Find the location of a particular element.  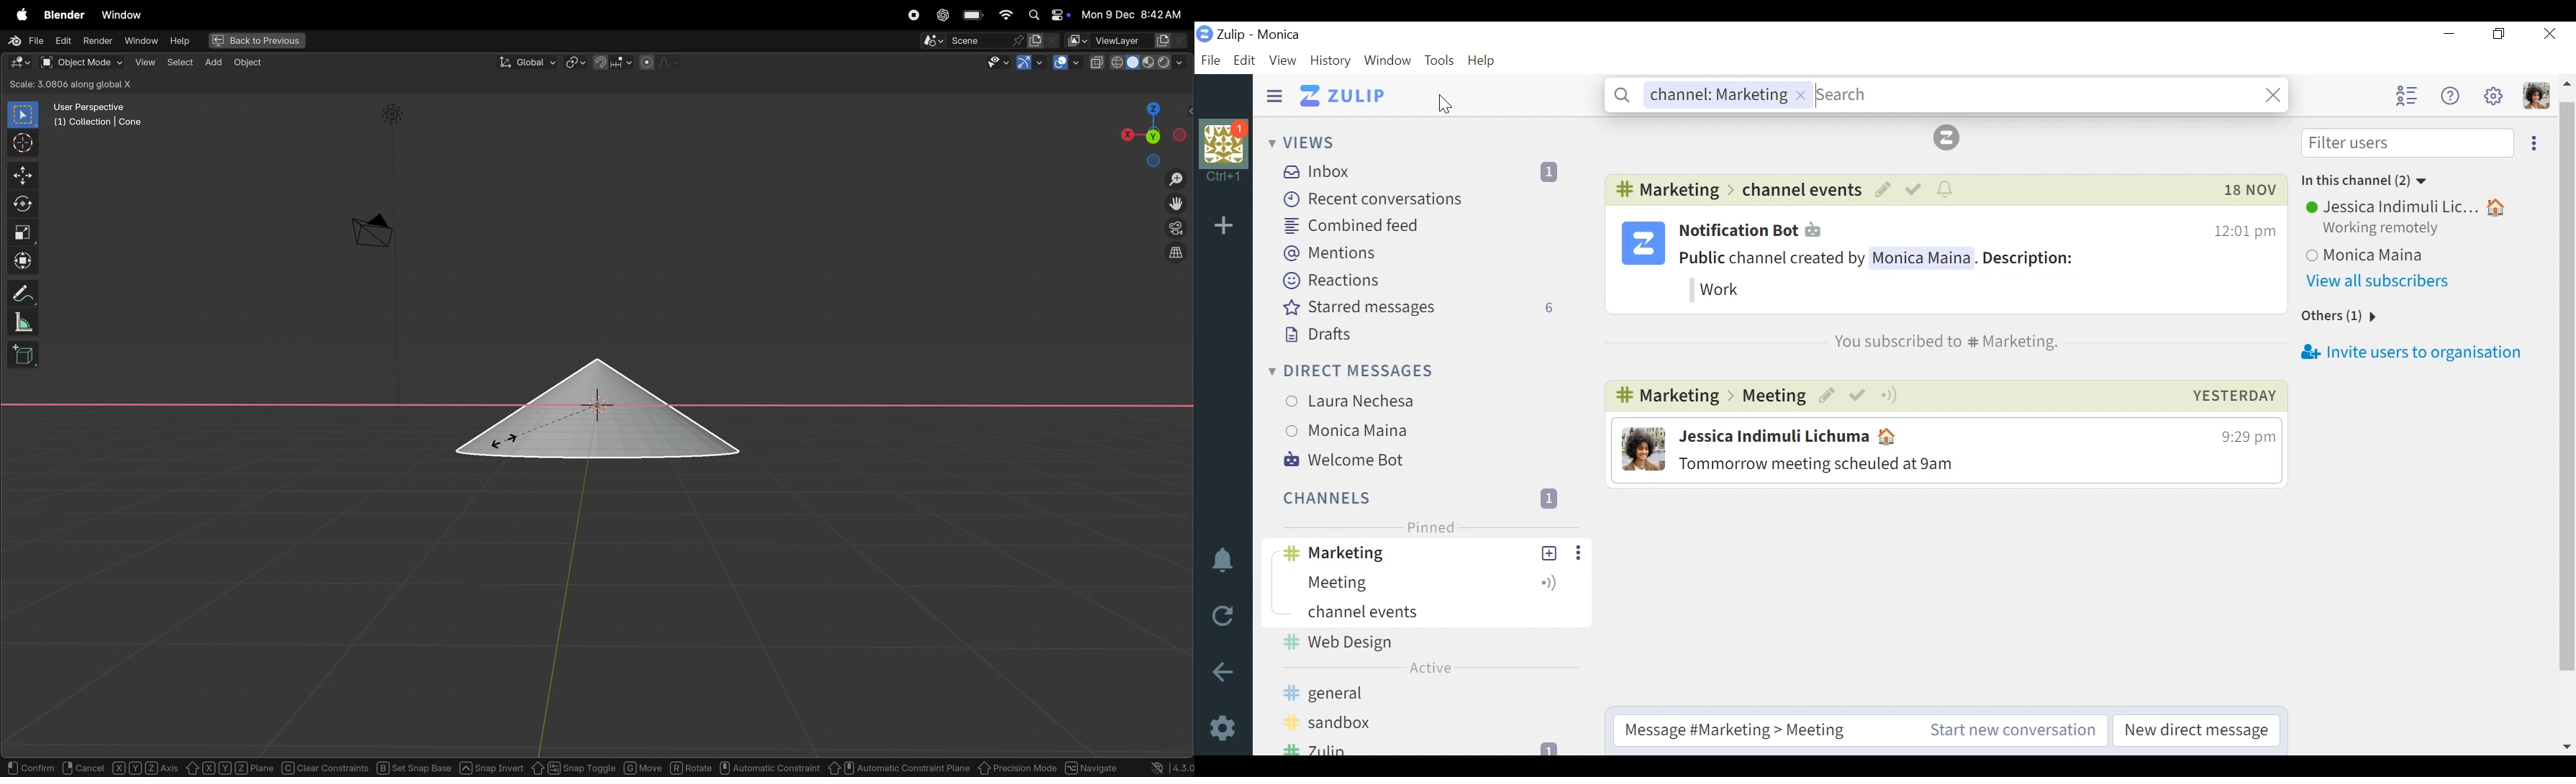

View is located at coordinates (1282, 60).